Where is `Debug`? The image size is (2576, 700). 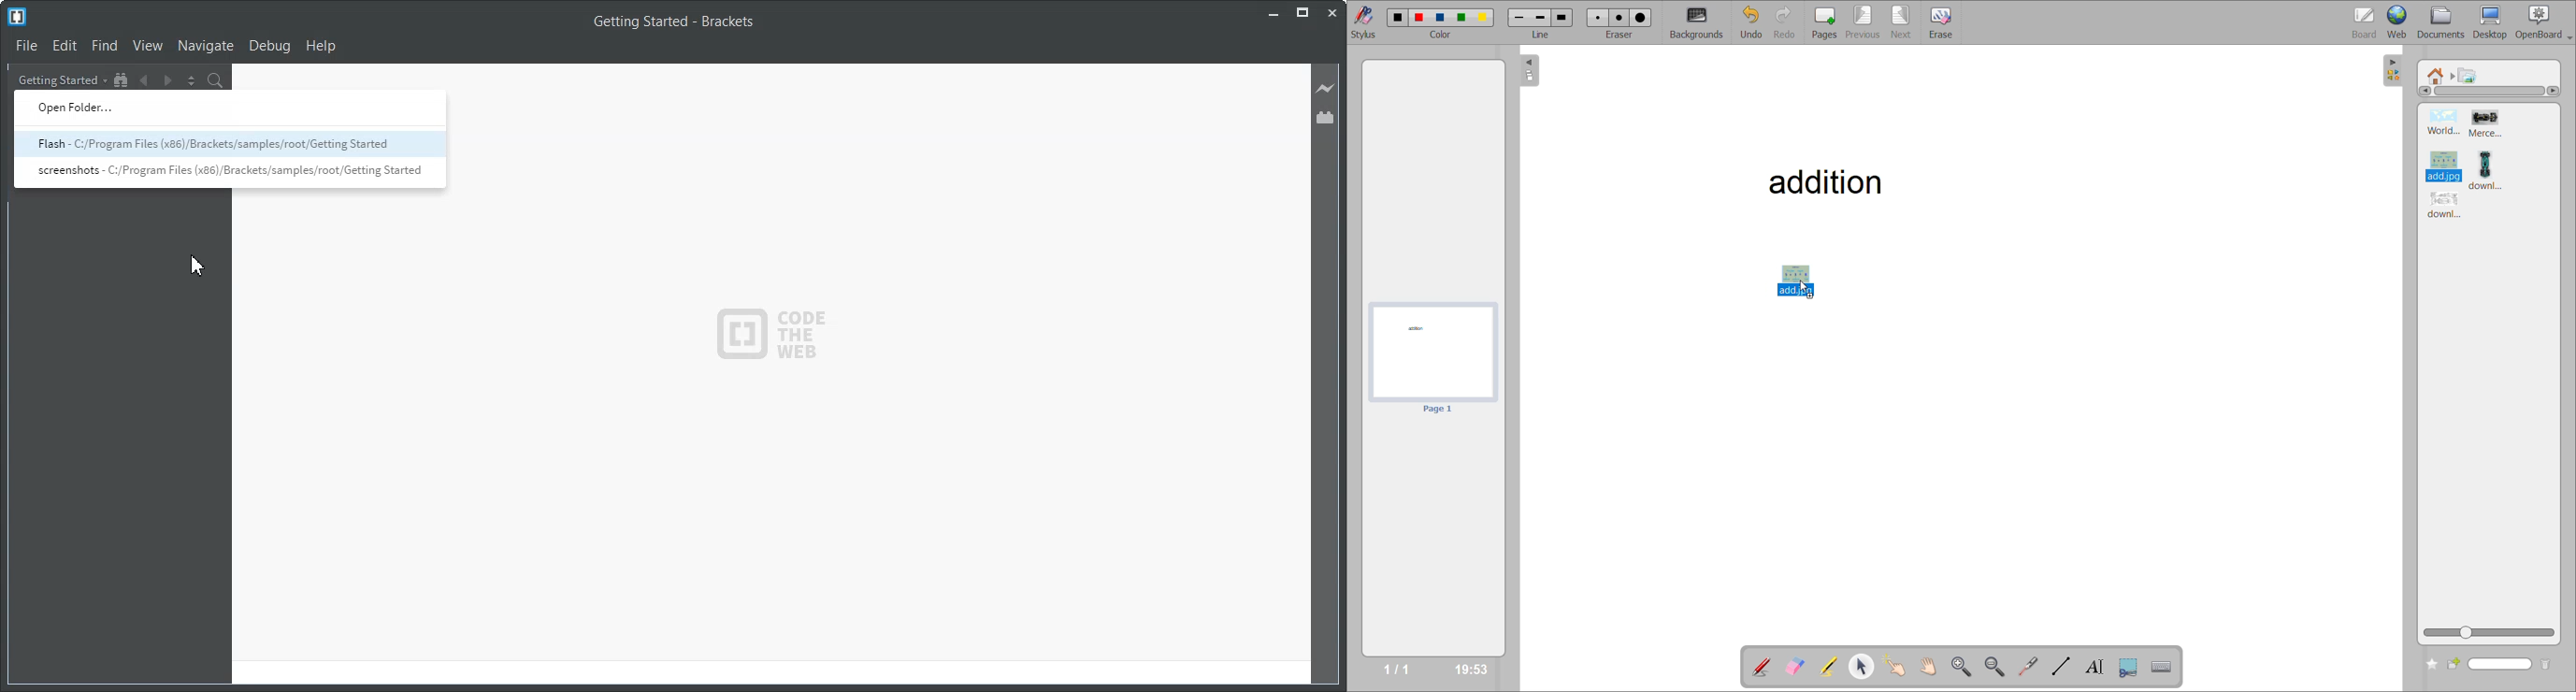
Debug is located at coordinates (271, 47).